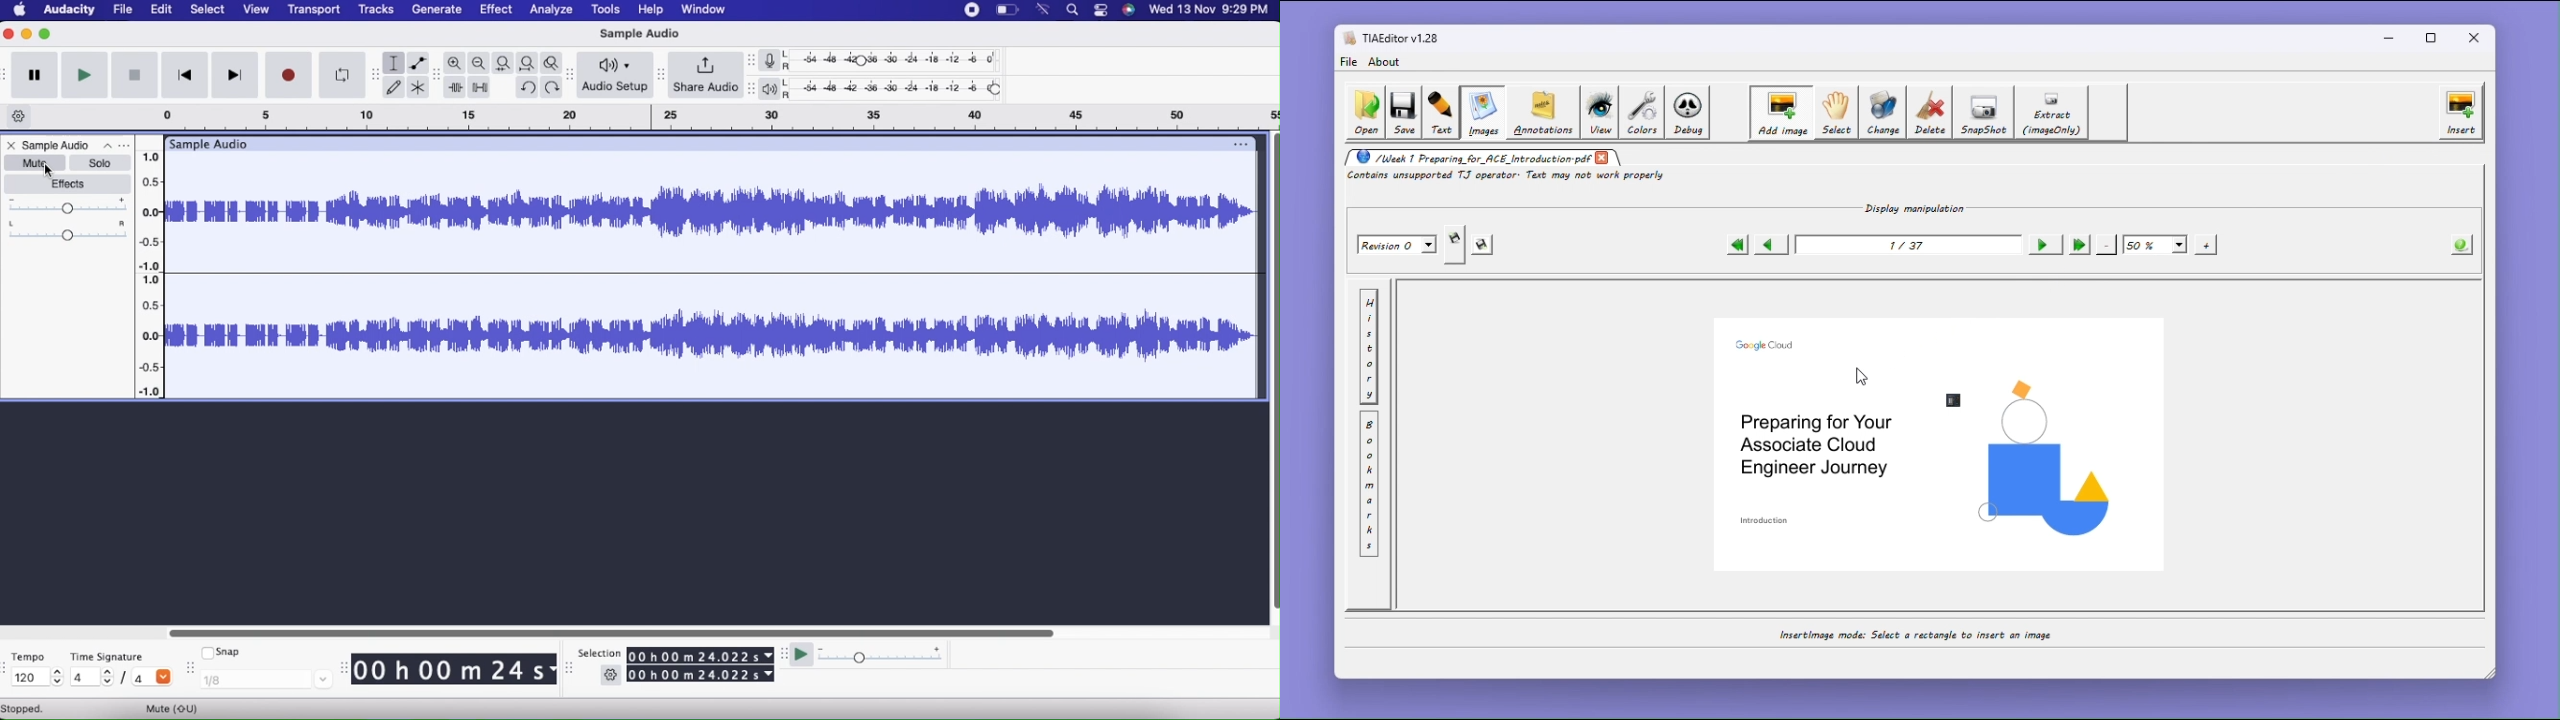  What do you see at coordinates (257, 10) in the screenshot?
I see `View` at bounding box center [257, 10].